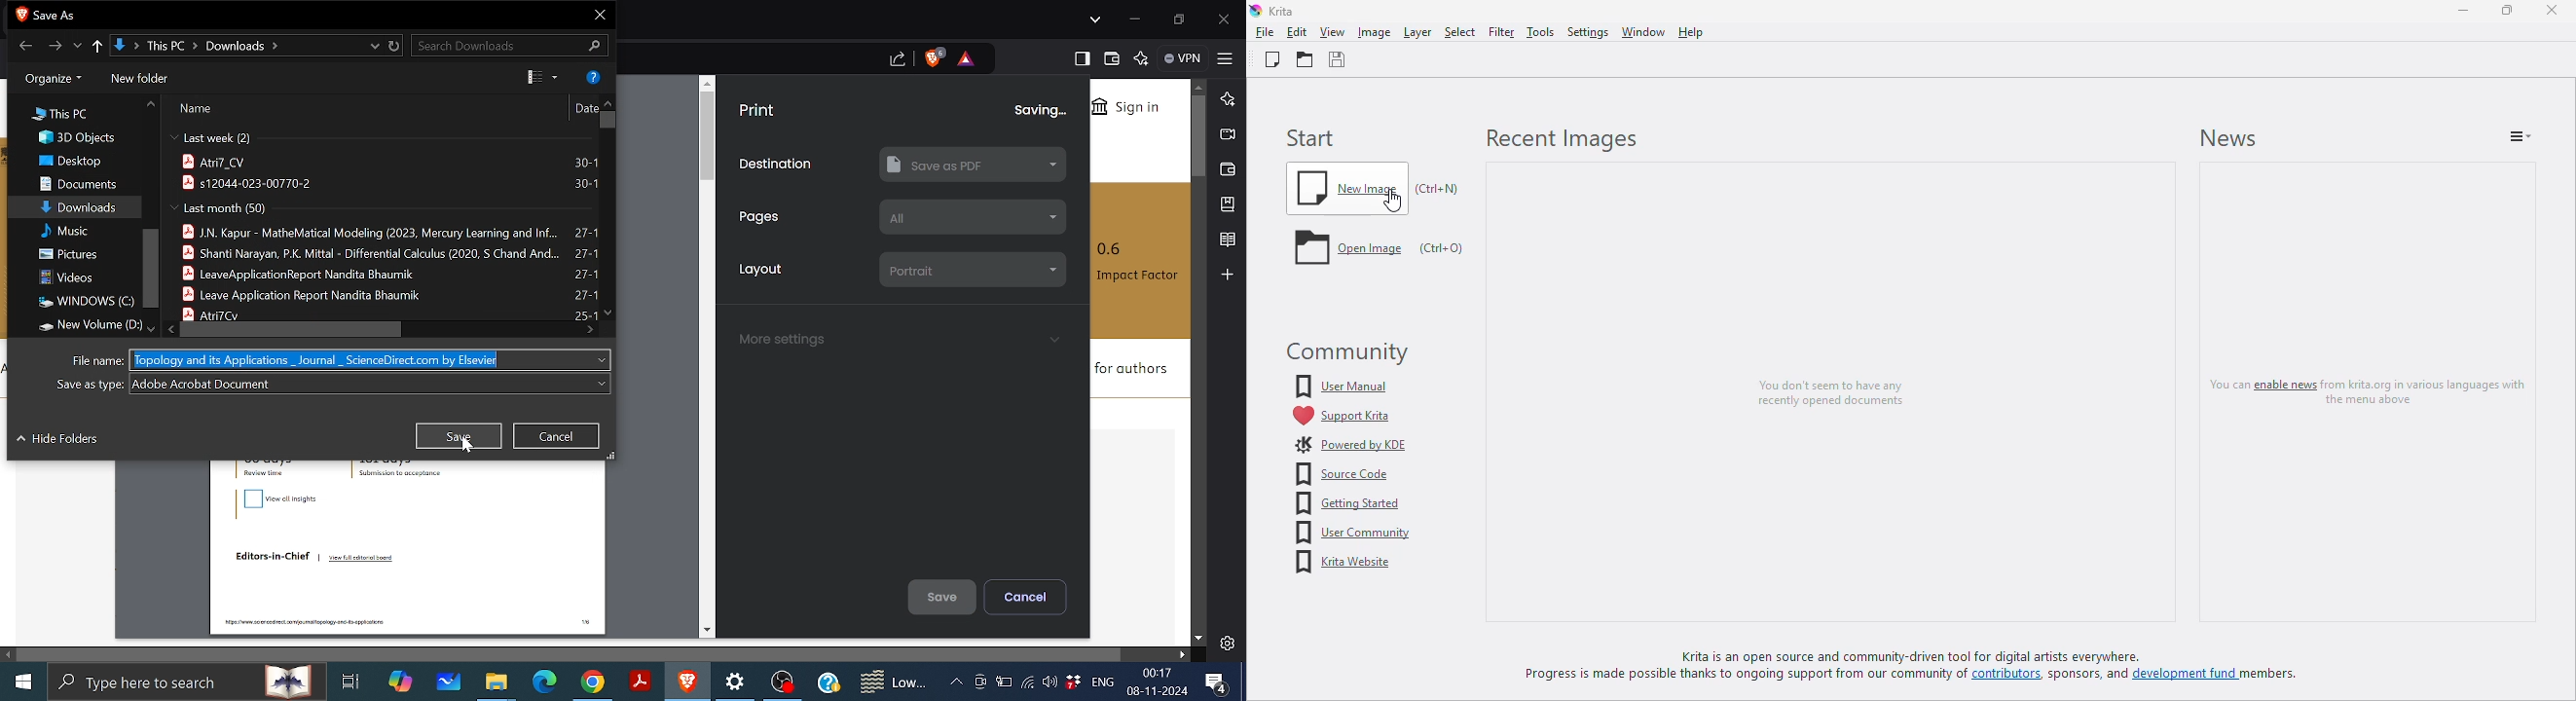 This screenshot has width=2576, height=728. Describe the element at coordinates (1343, 352) in the screenshot. I see `community` at that location.